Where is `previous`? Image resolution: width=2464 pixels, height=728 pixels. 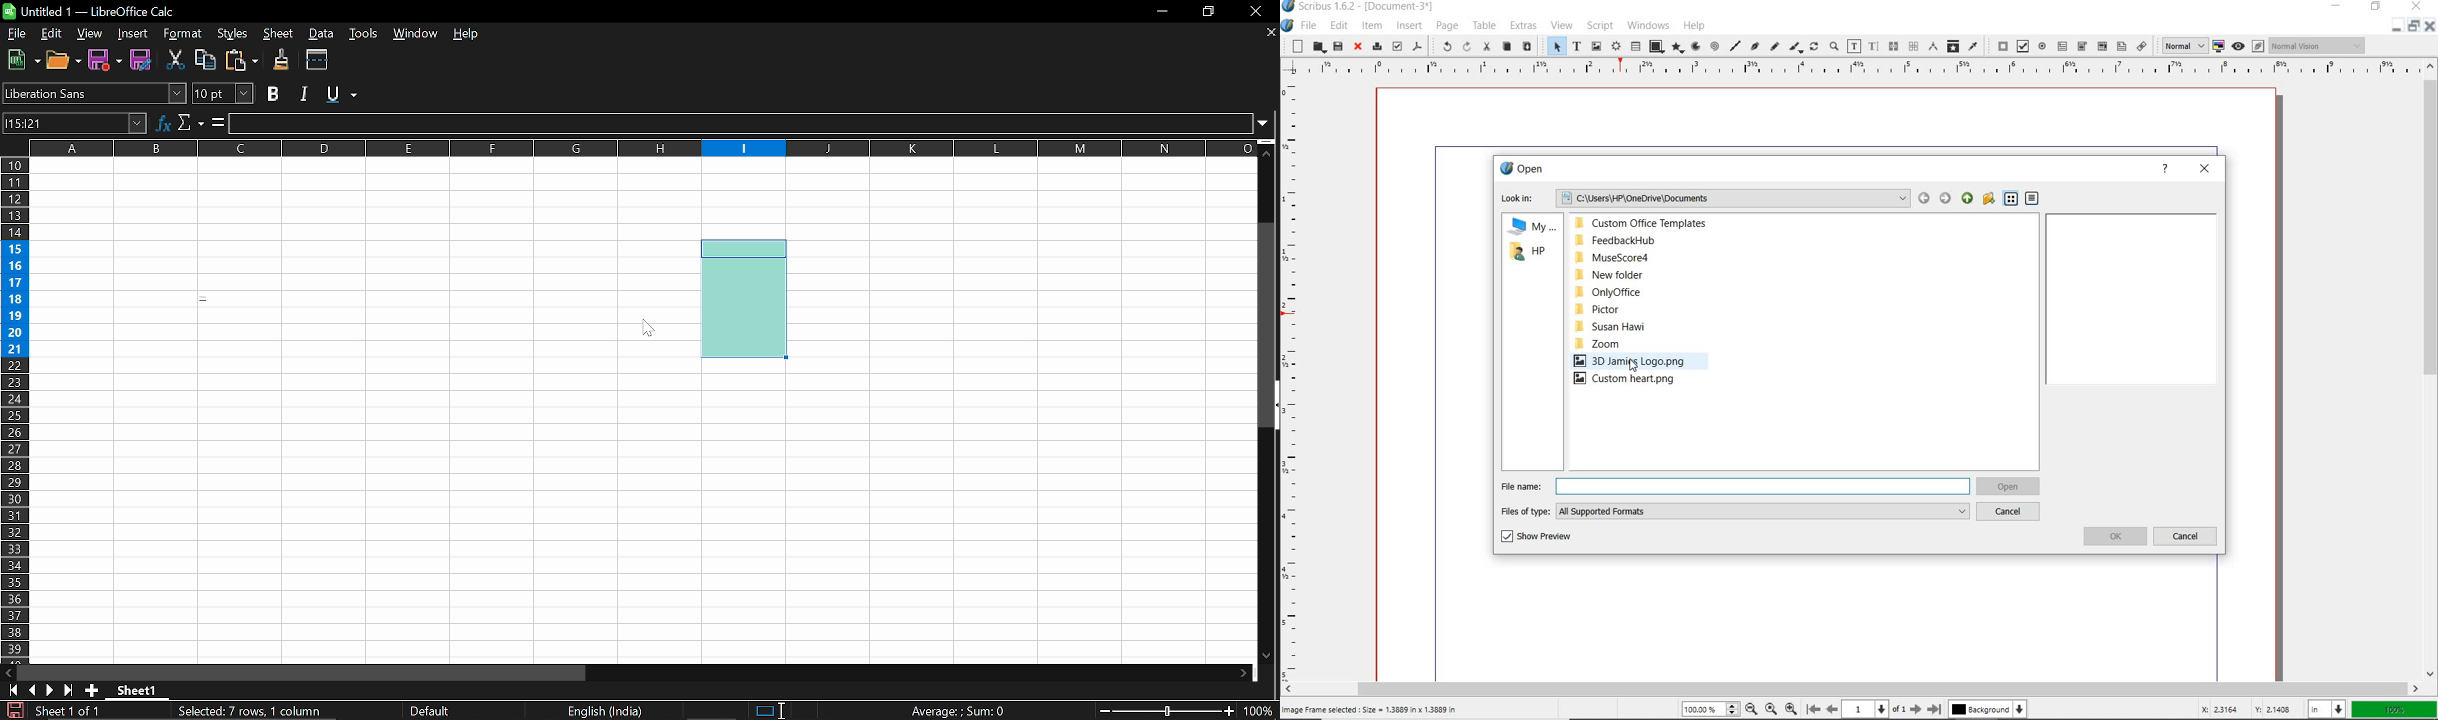
previous is located at coordinates (1833, 710).